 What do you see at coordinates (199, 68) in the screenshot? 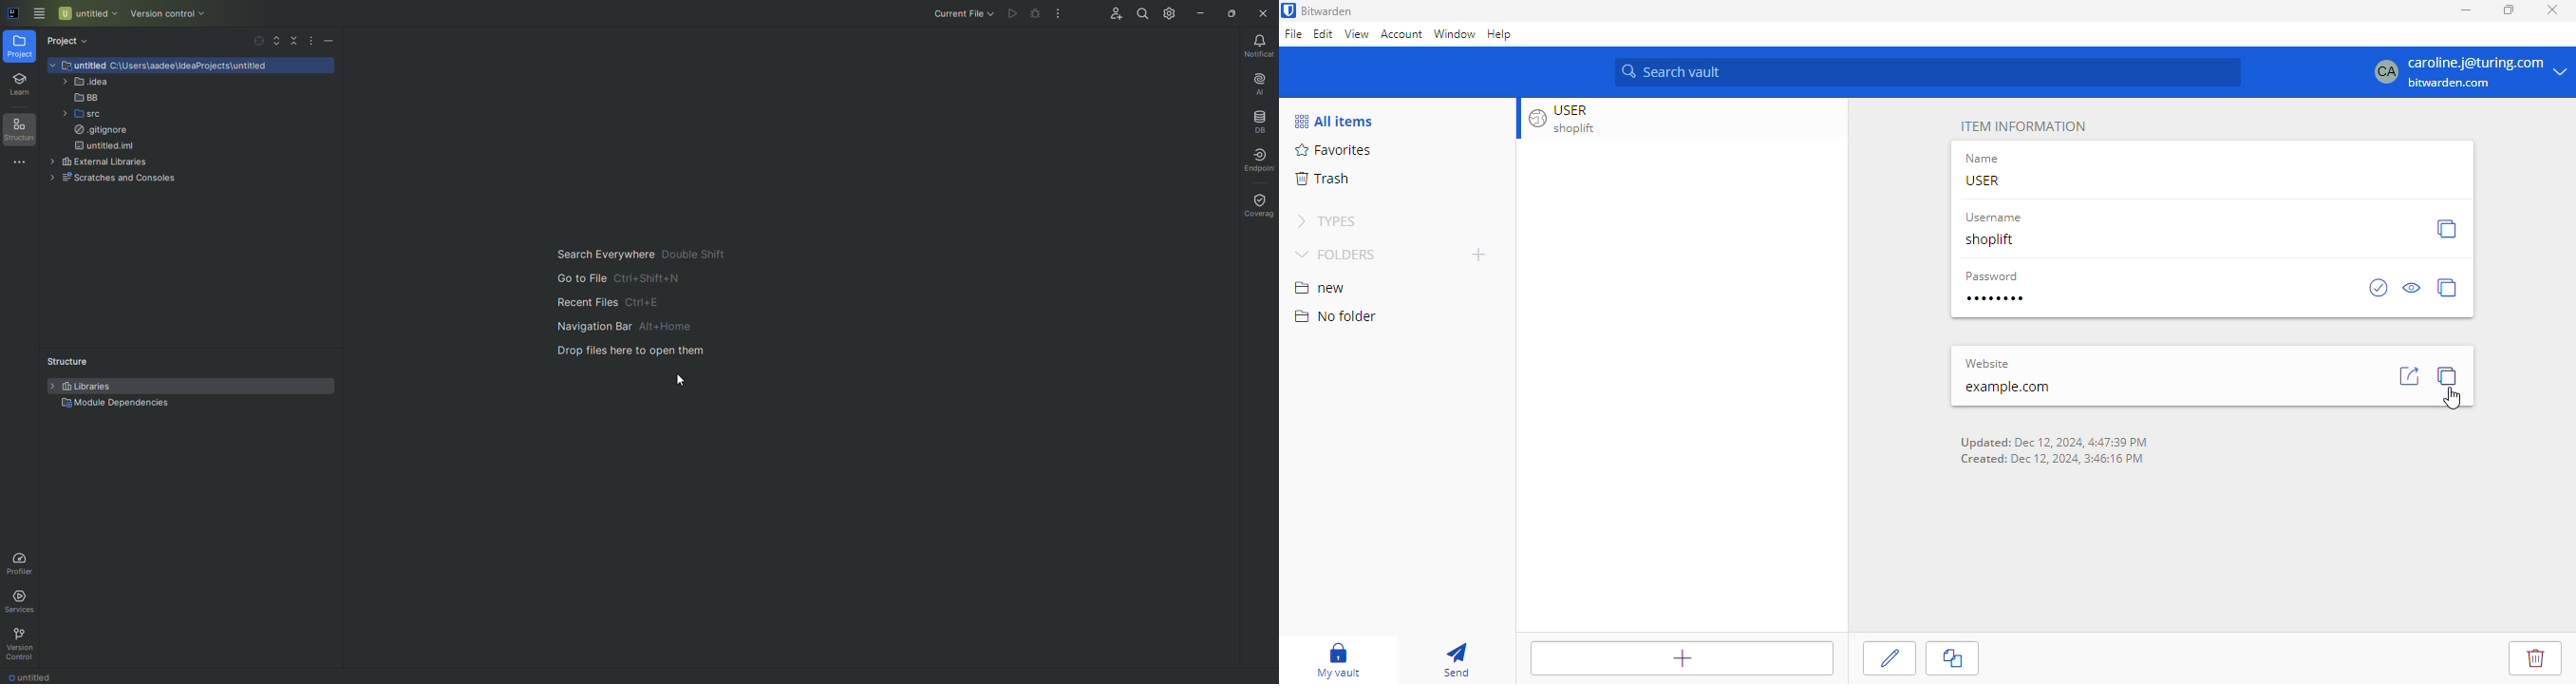
I see `Folder path` at bounding box center [199, 68].